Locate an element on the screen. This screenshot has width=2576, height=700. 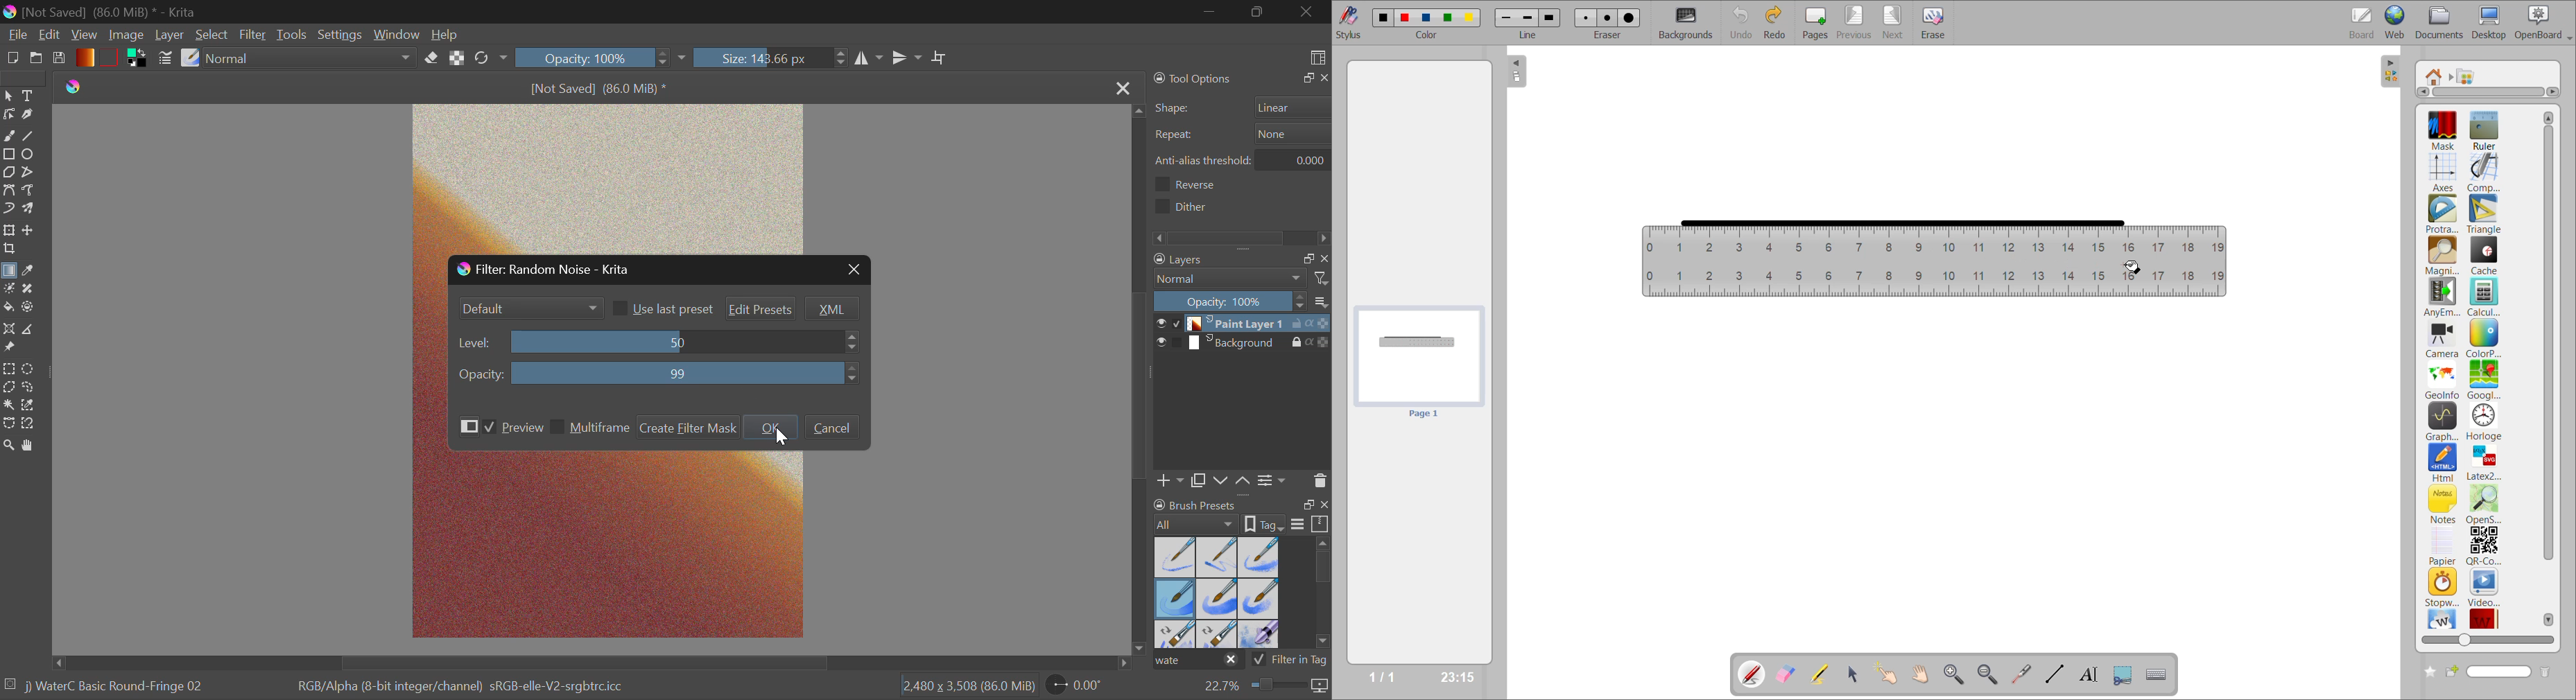
anti-alias threshold  is located at coordinates (1298, 158).